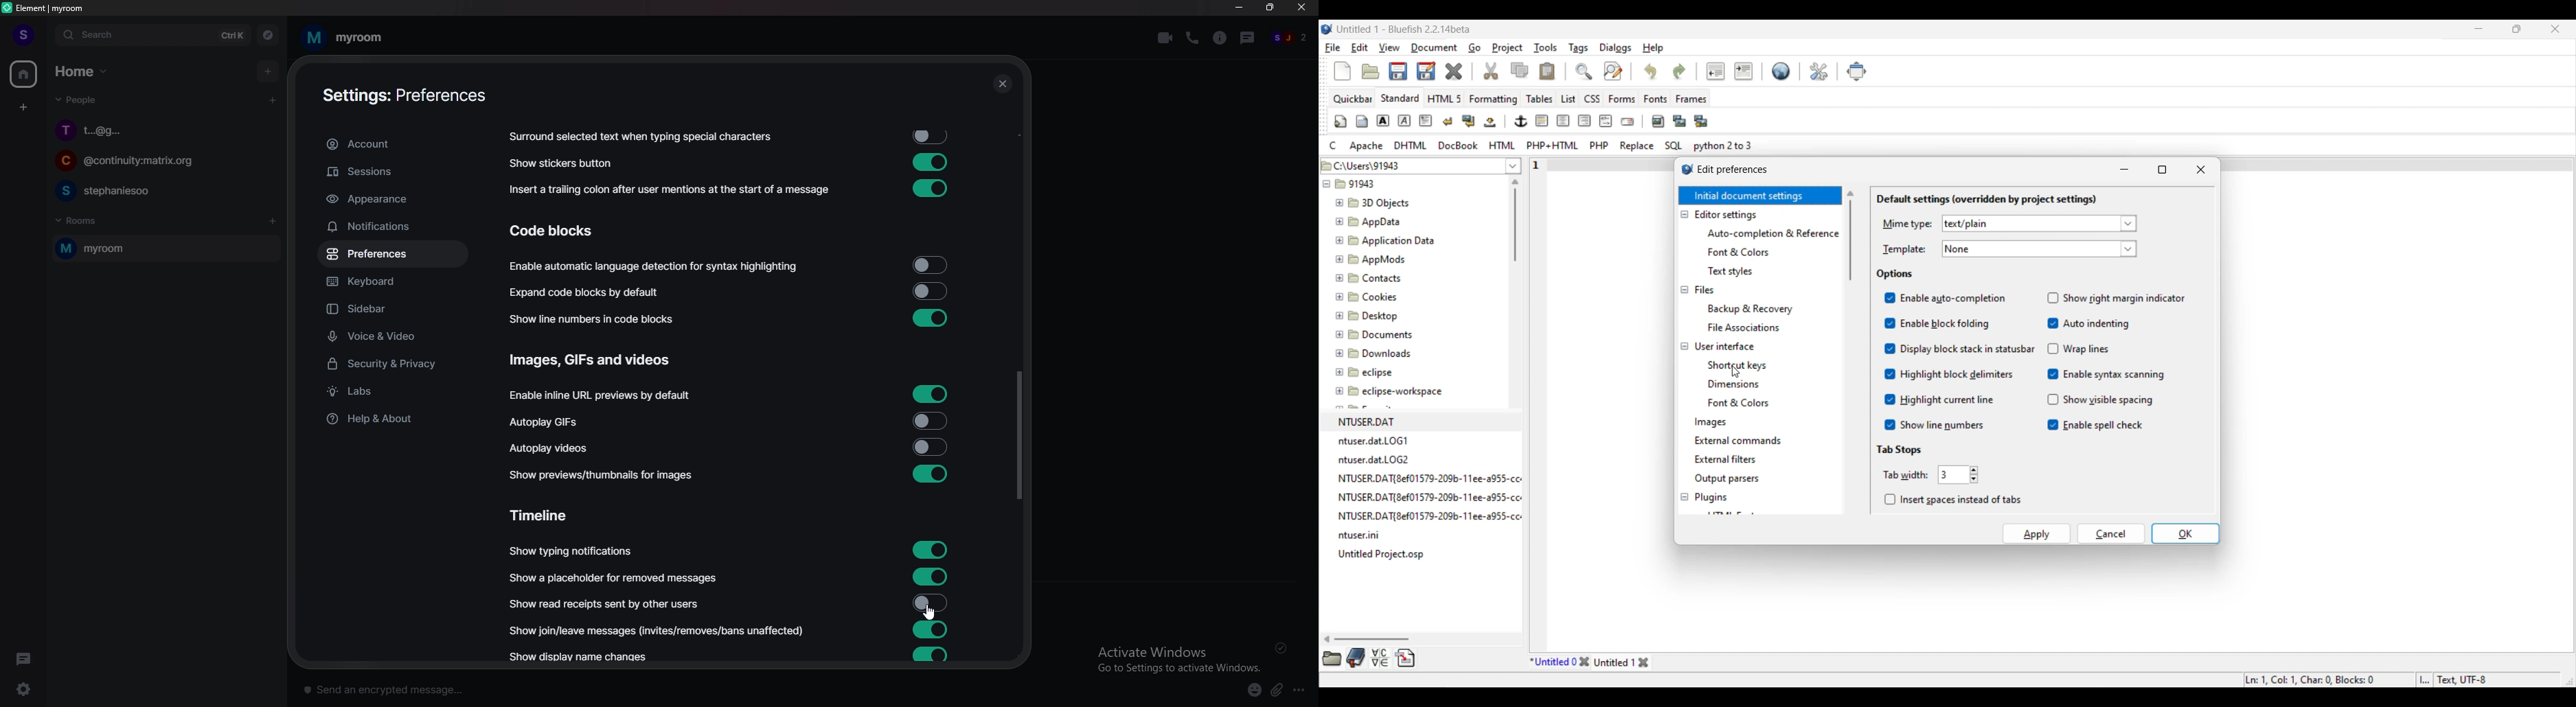  Describe the element at coordinates (1342, 71) in the screenshot. I see `New` at that location.